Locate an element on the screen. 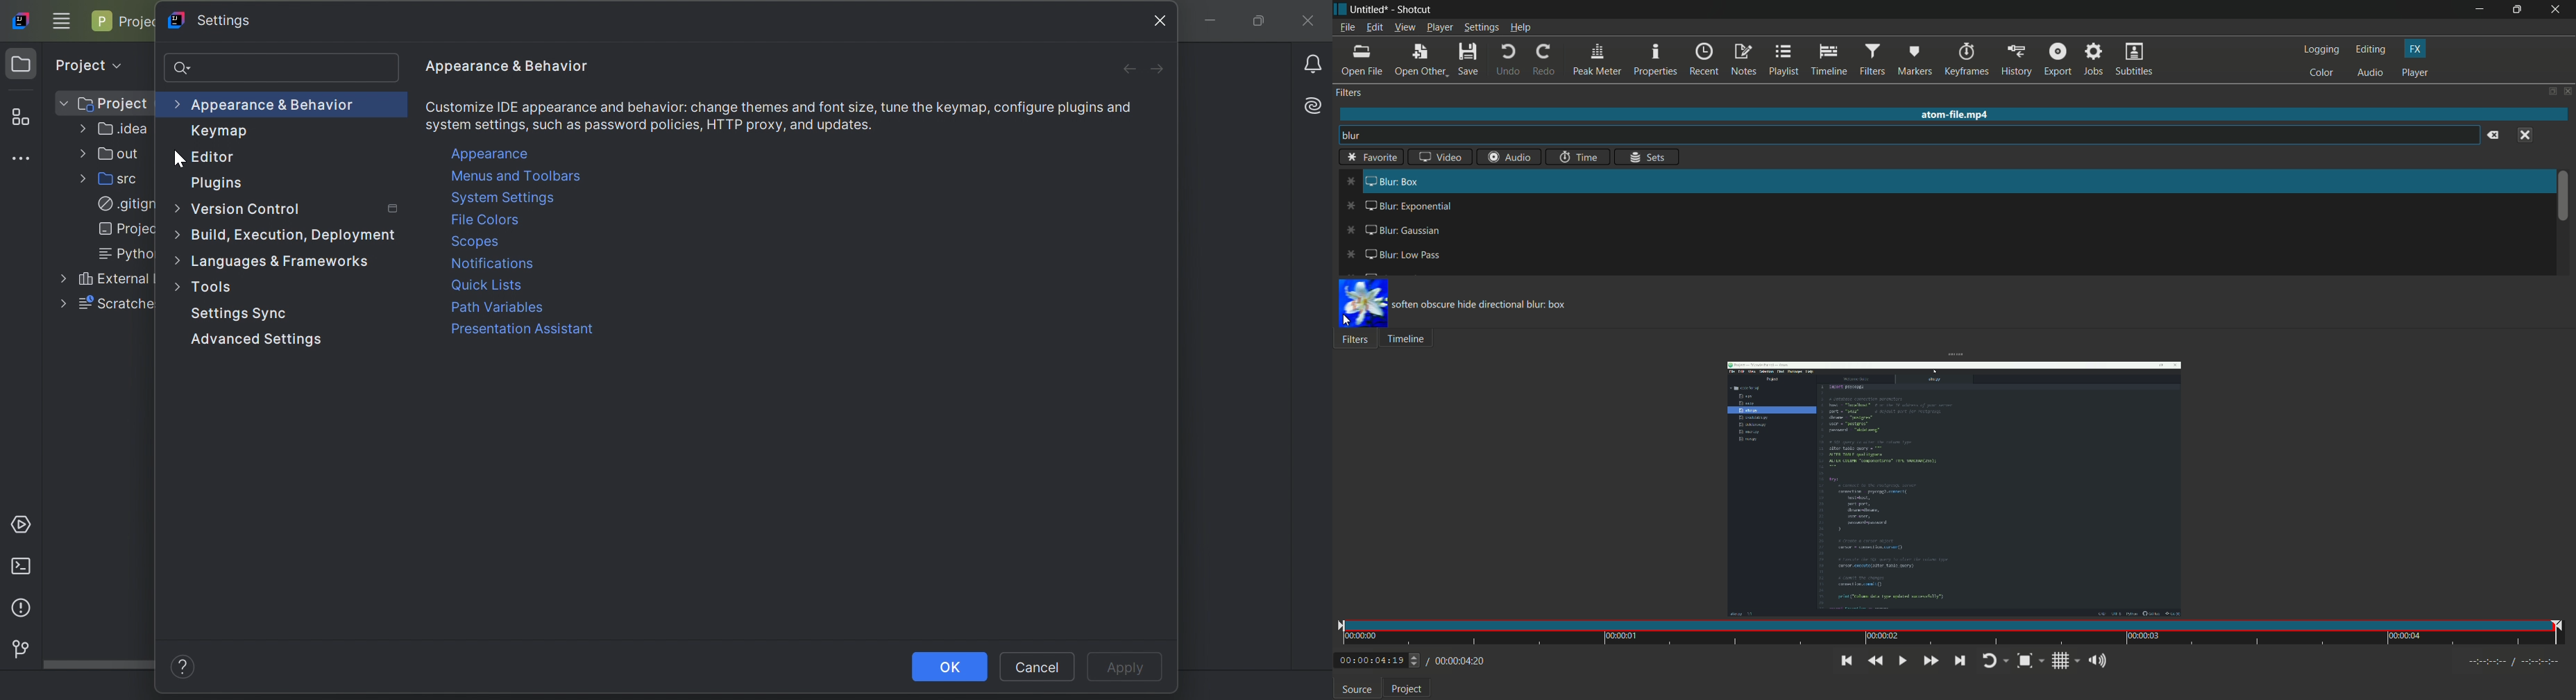 Image resolution: width=2576 pixels, height=700 pixels. open file is located at coordinates (1362, 60).